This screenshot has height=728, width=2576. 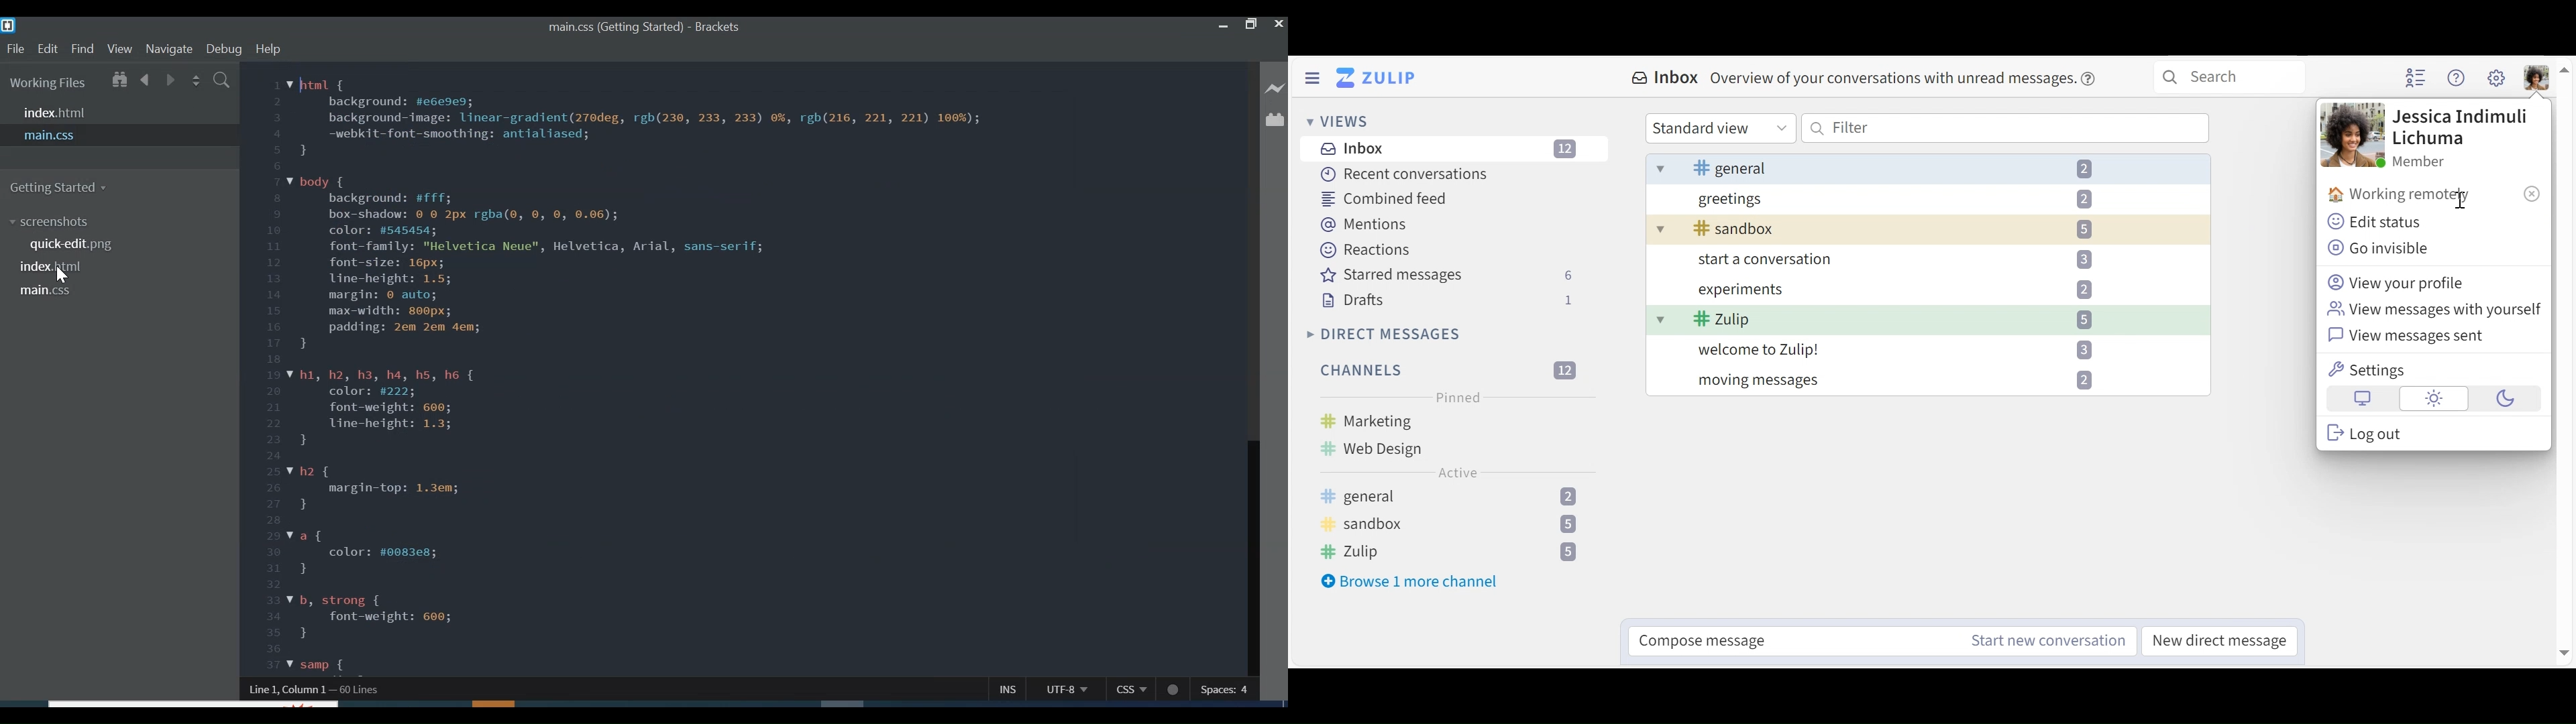 What do you see at coordinates (1456, 148) in the screenshot?
I see `Inbox` at bounding box center [1456, 148].